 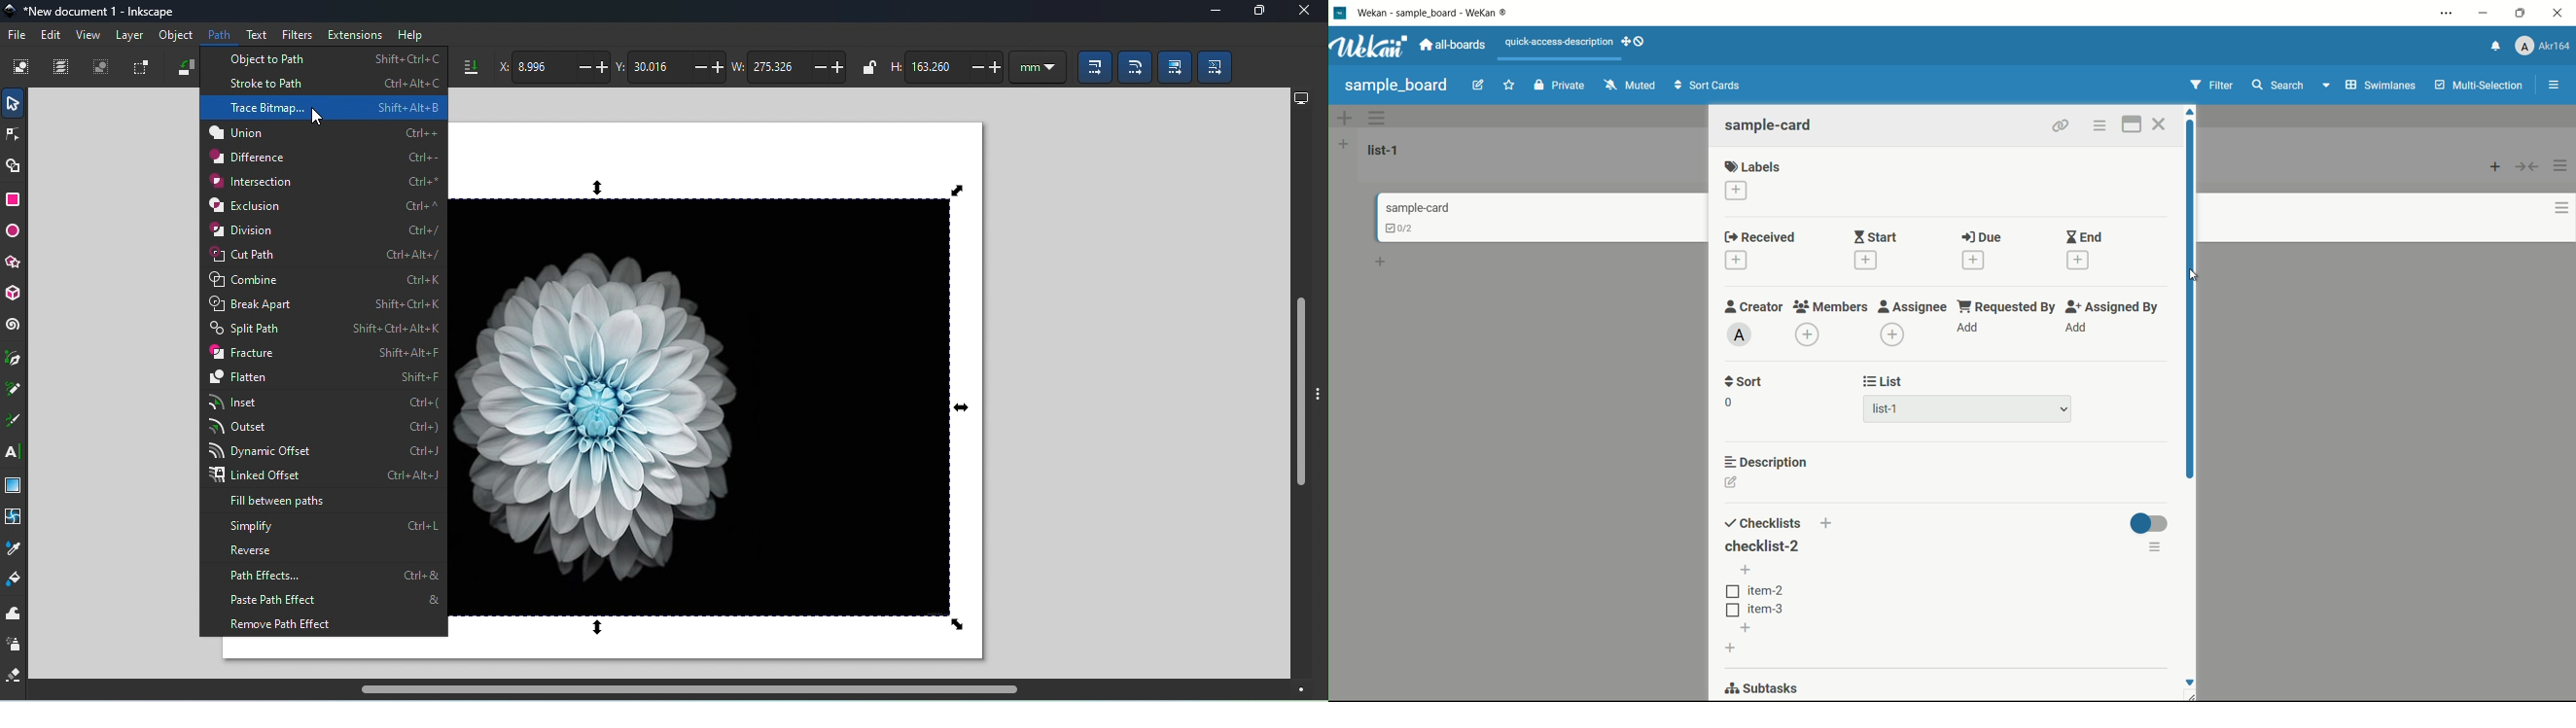 What do you see at coordinates (1826, 524) in the screenshot?
I see `add checklist` at bounding box center [1826, 524].